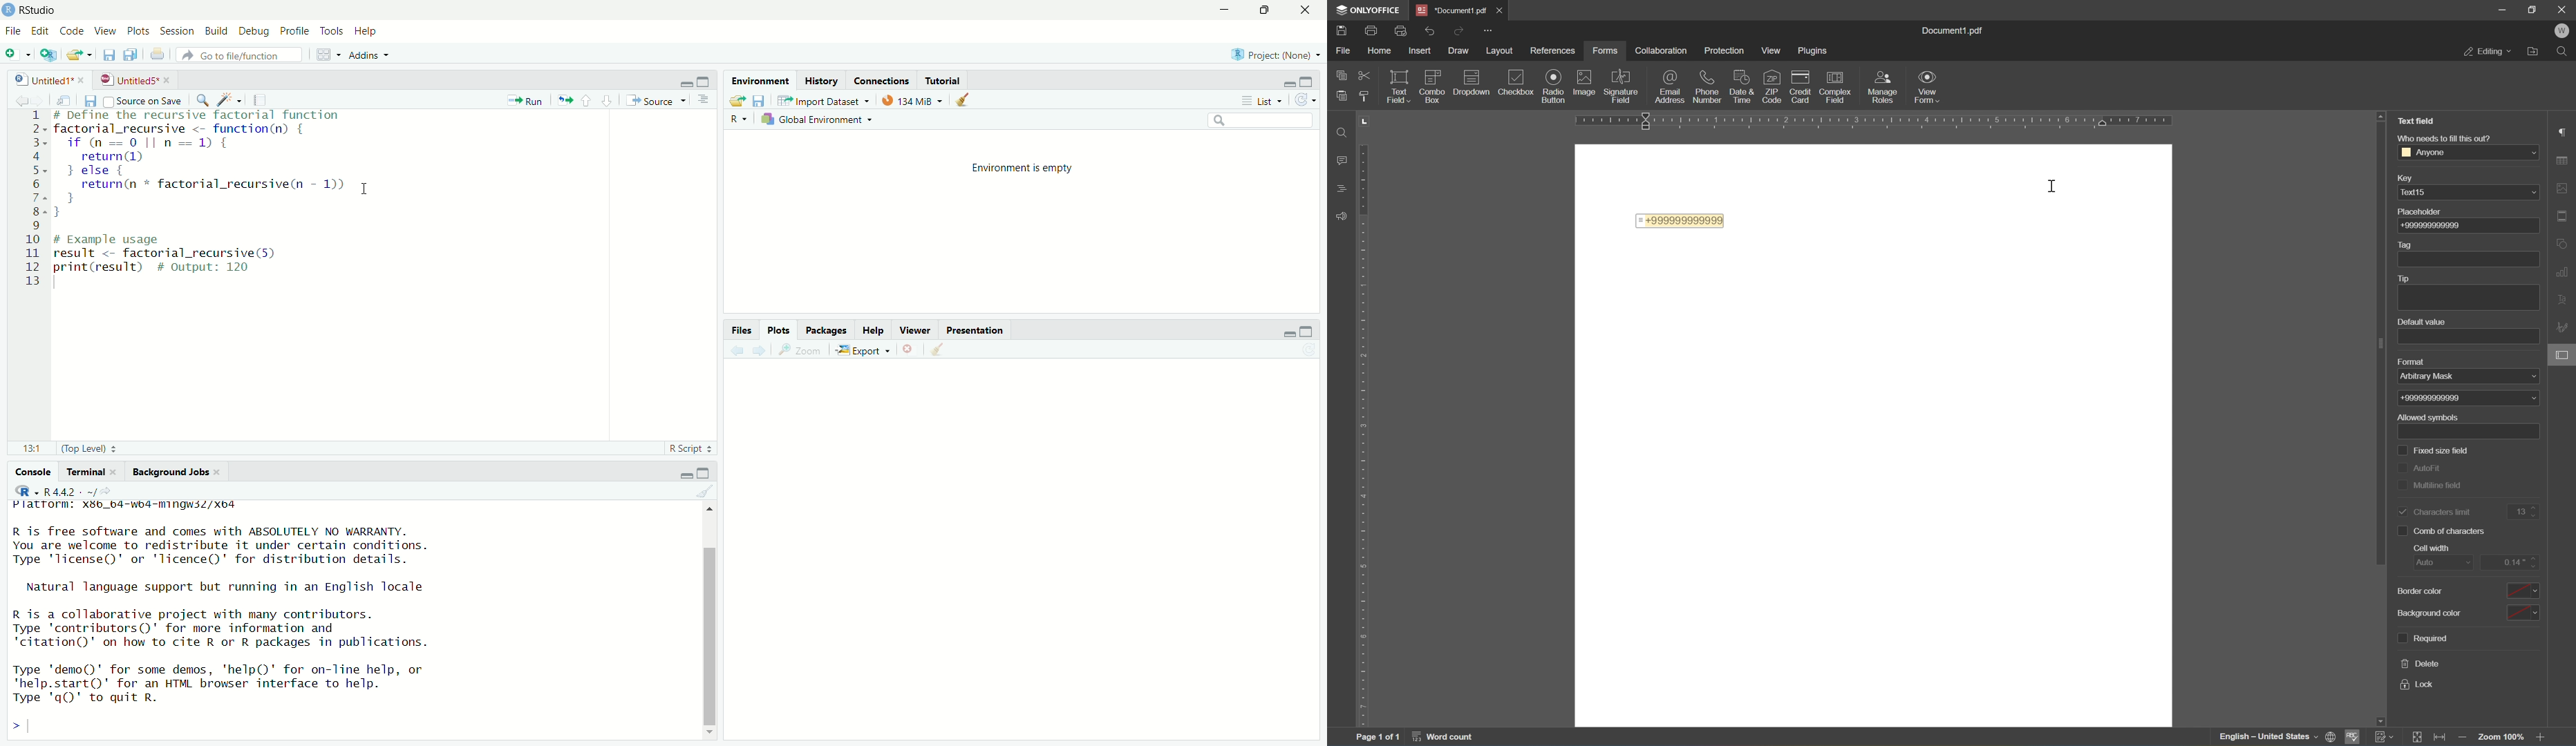 The height and width of the screenshot is (756, 2576). I want to click on Compile Report (Ctrl + Shift + K), so click(263, 99).